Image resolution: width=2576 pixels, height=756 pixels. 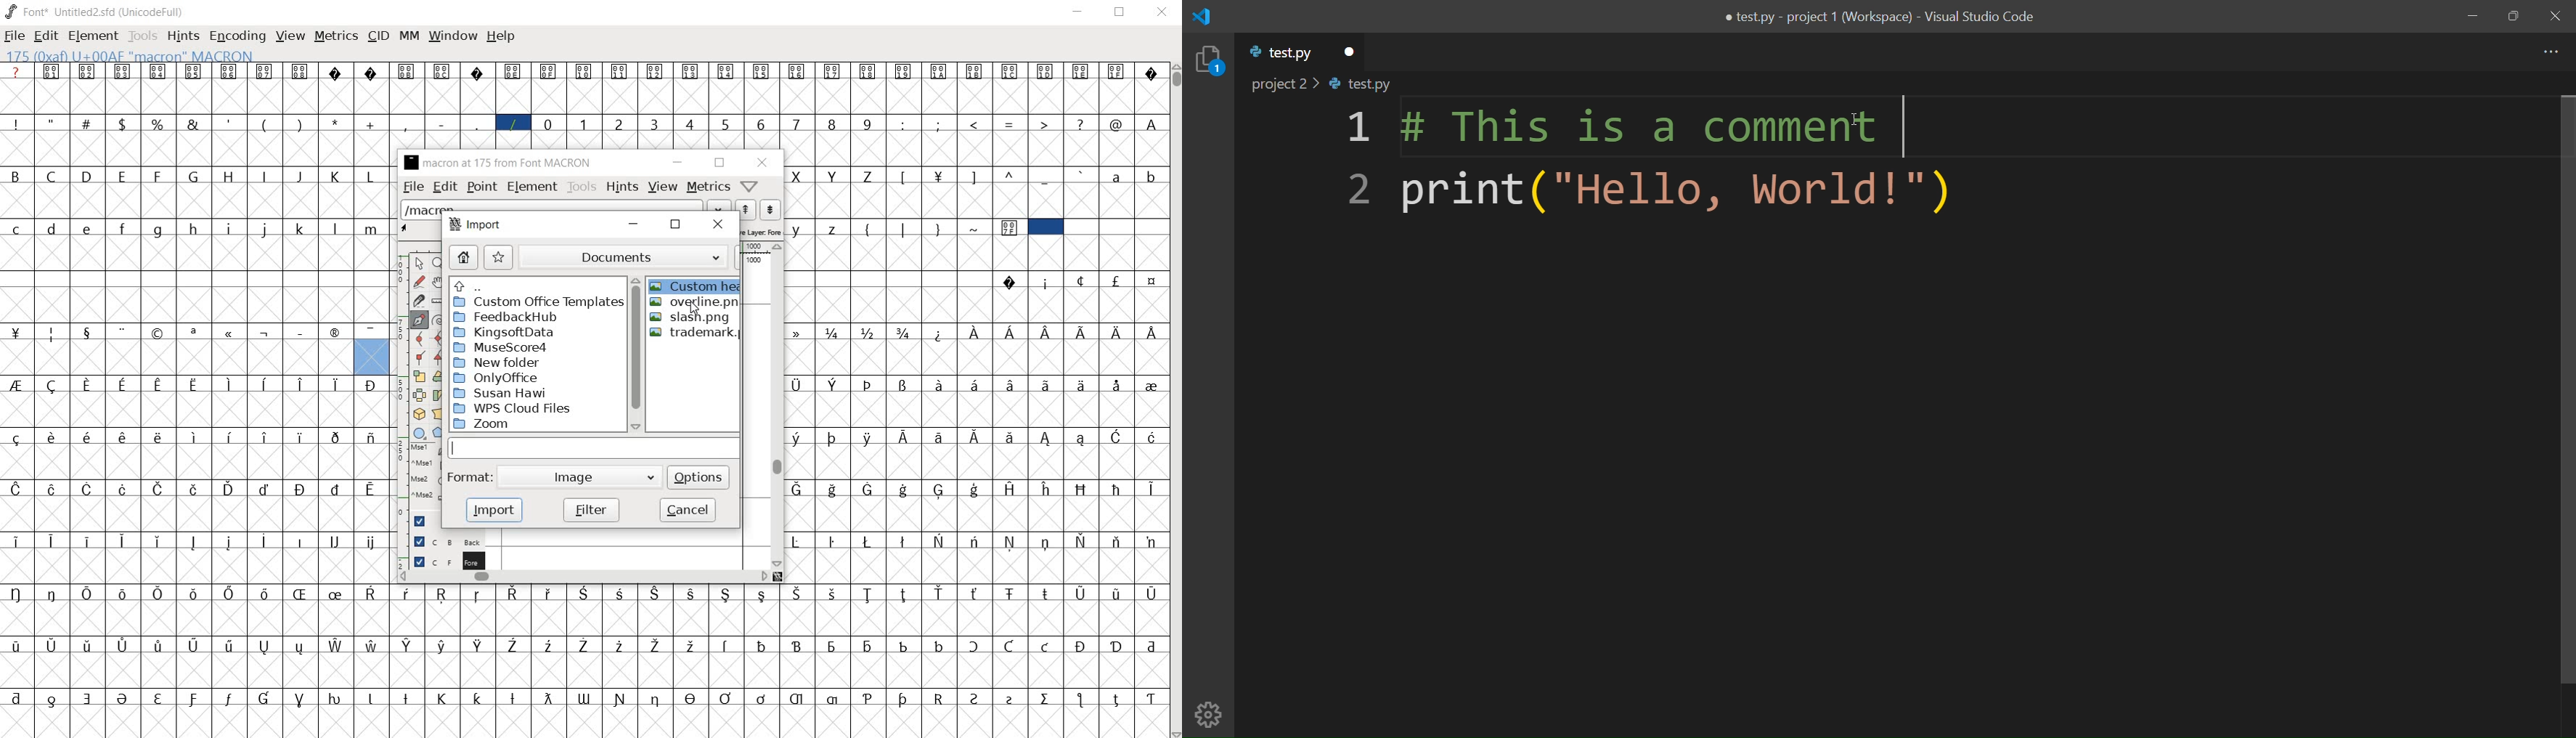 What do you see at coordinates (513, 71) in the screenshot?
I see `Symbol` at bounding box center [513, 71].